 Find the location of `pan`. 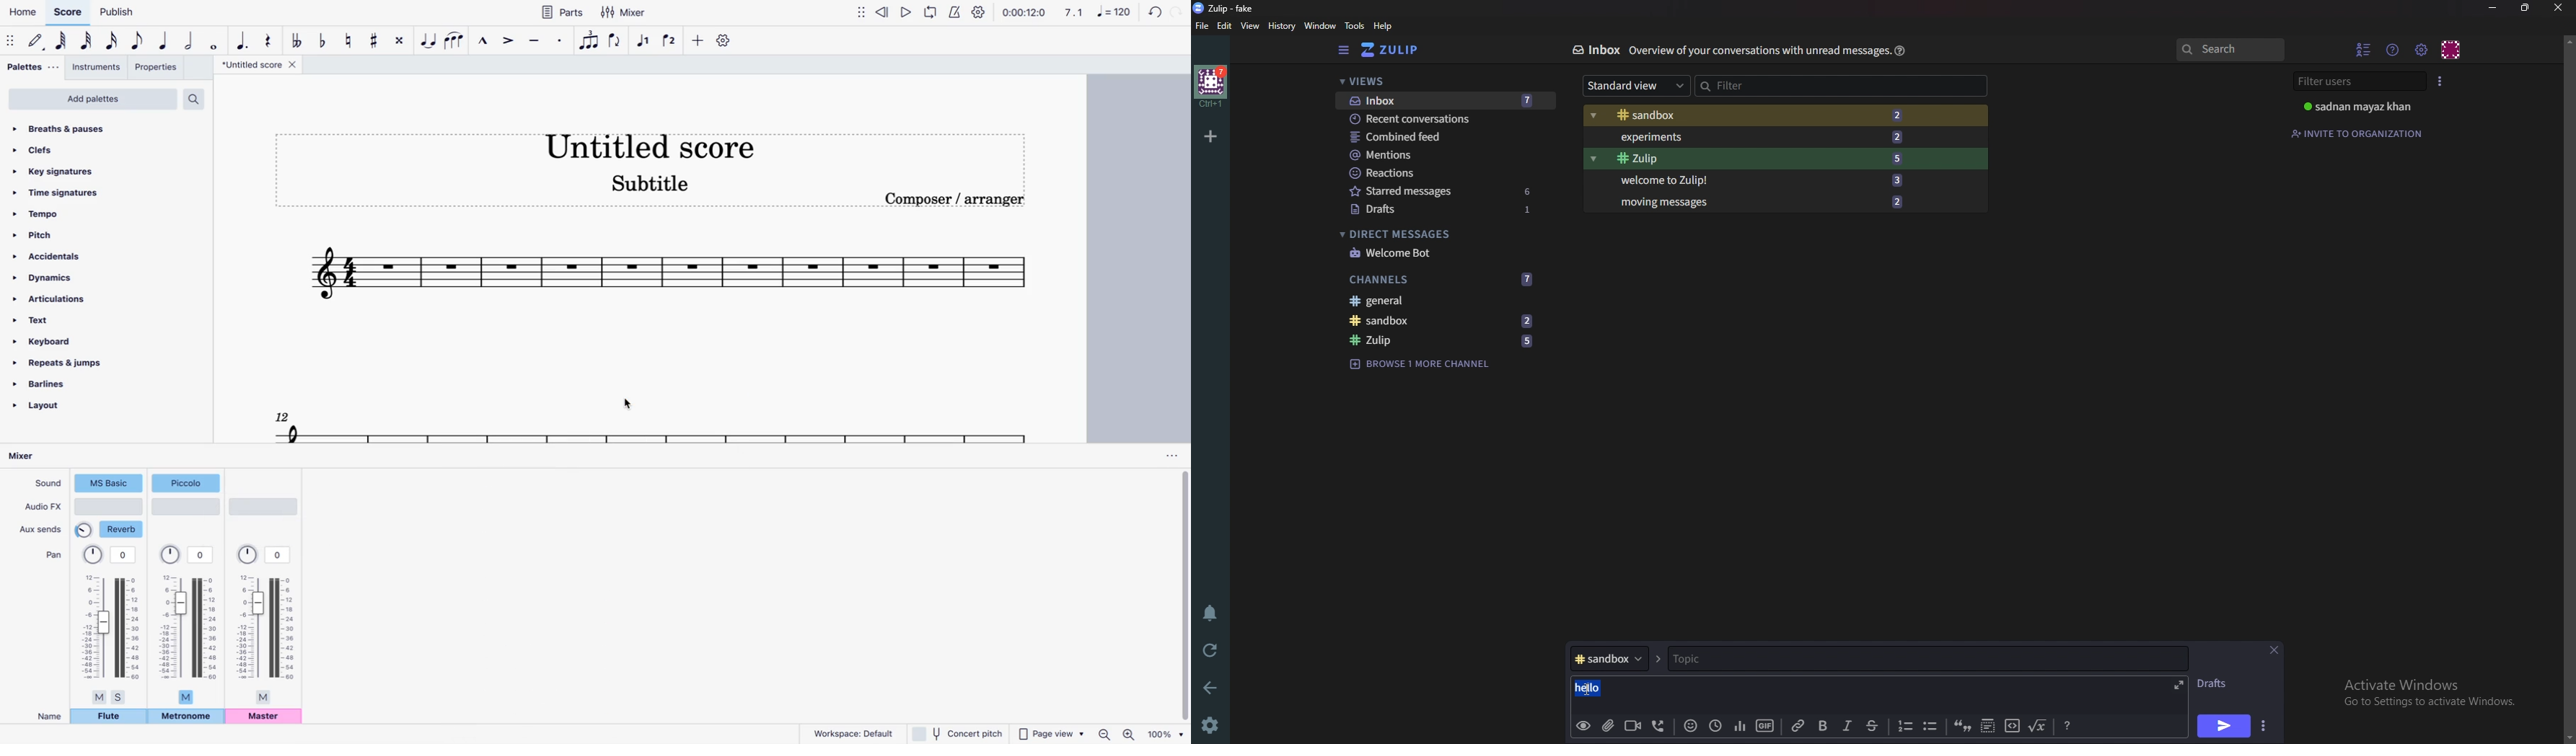

pan is located at coordinates (267, 625).